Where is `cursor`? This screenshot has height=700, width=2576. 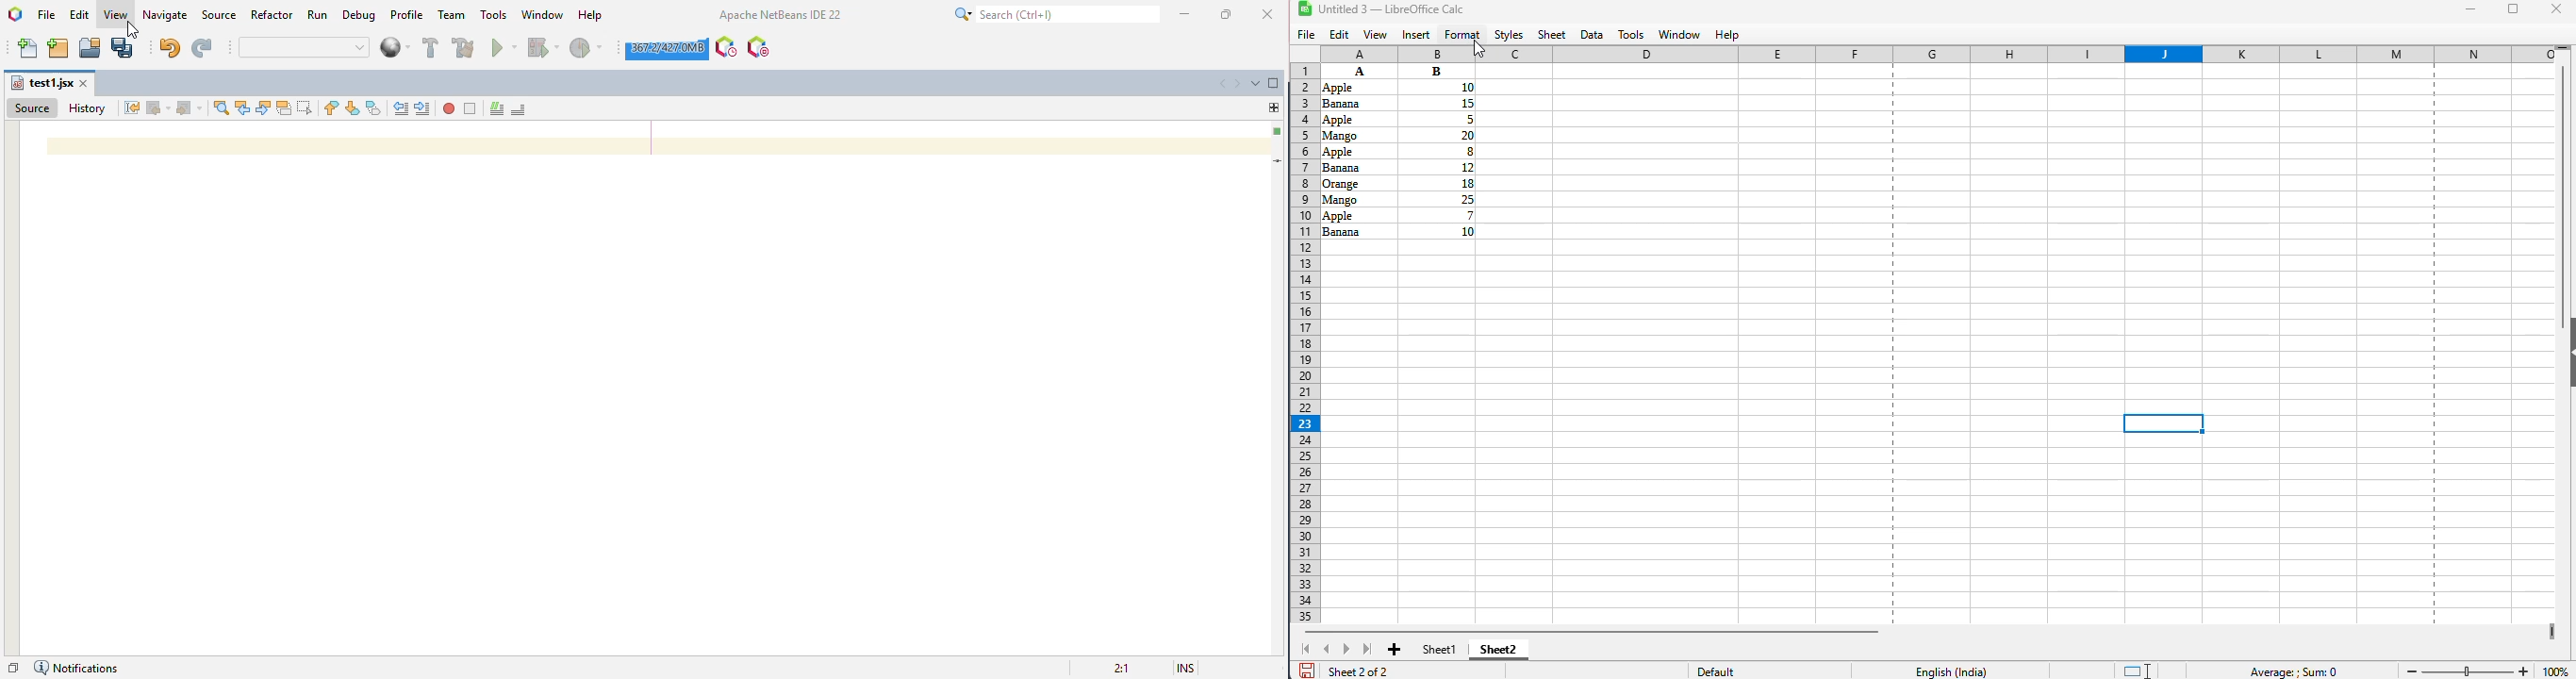 cursor is located at coordinates (1478, 49).